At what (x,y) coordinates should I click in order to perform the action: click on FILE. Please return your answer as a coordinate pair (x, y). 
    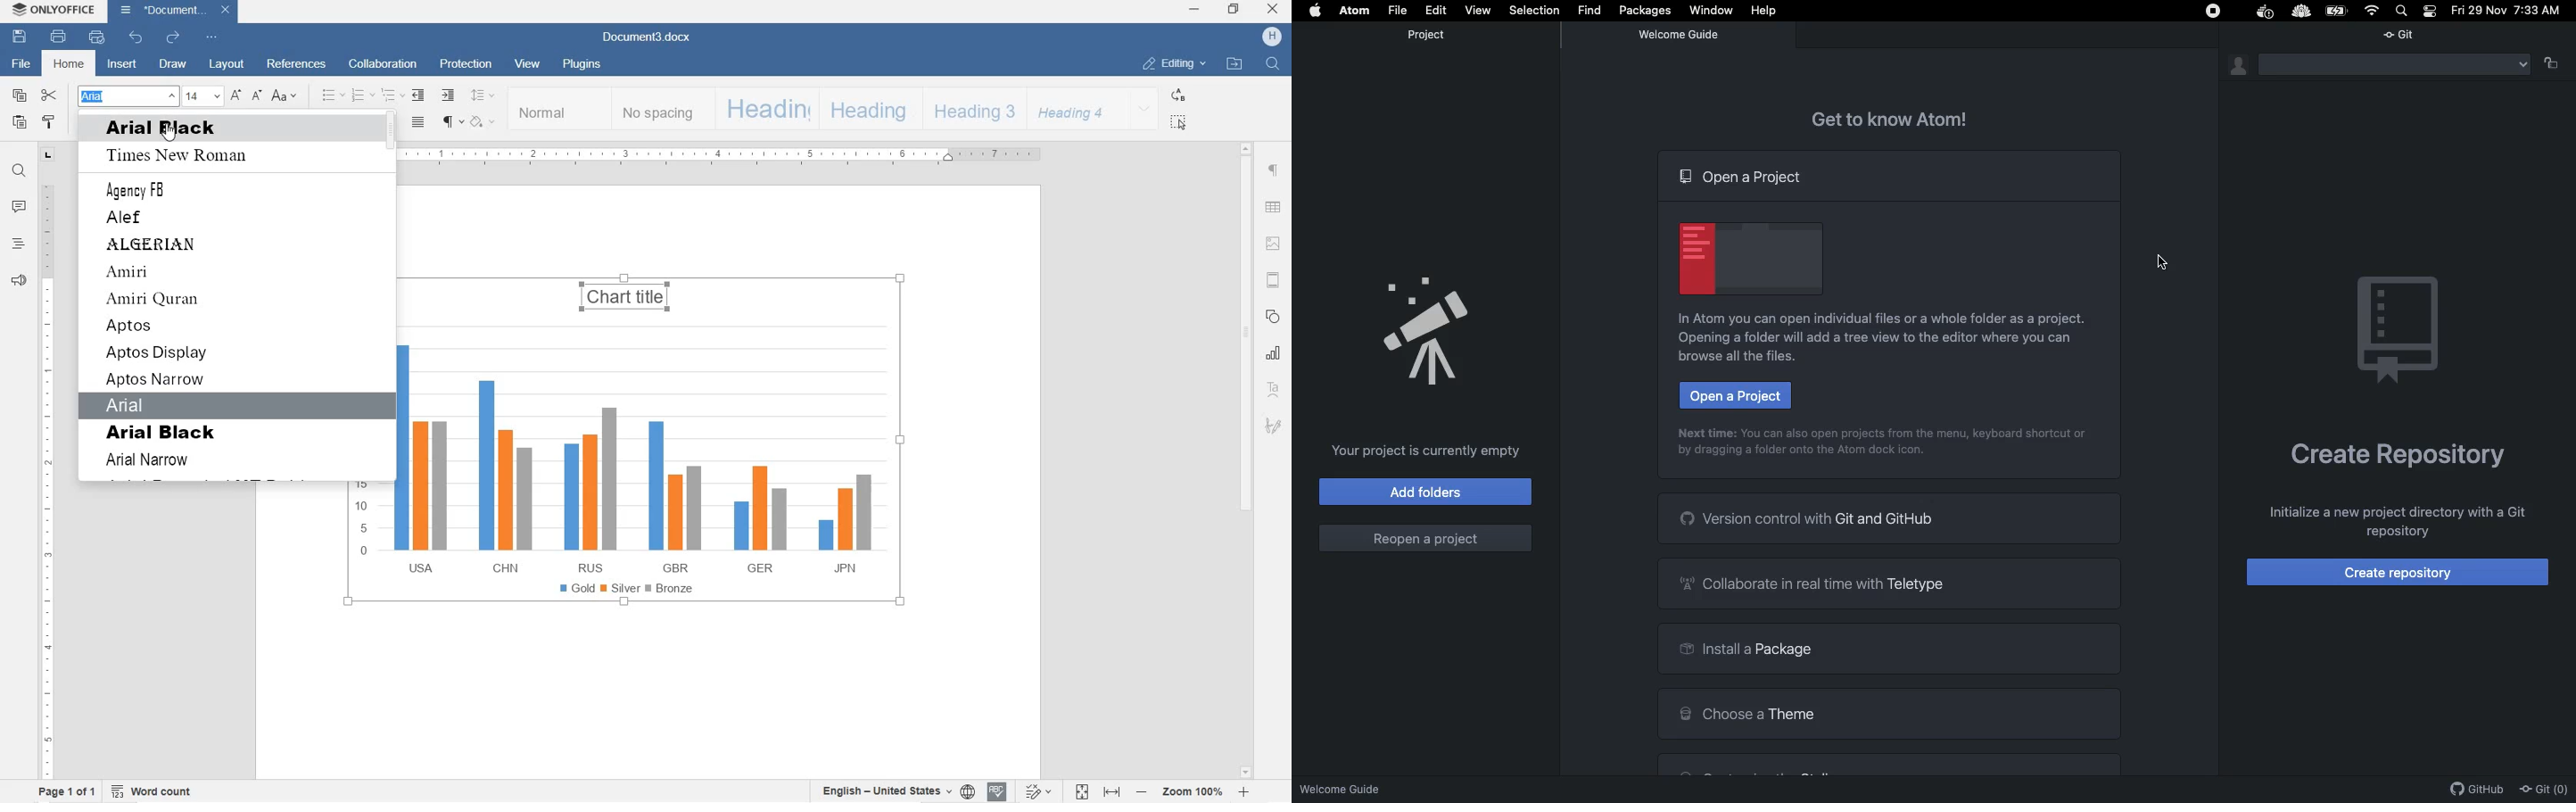
    Looking at the image, I should click on (22, 65).